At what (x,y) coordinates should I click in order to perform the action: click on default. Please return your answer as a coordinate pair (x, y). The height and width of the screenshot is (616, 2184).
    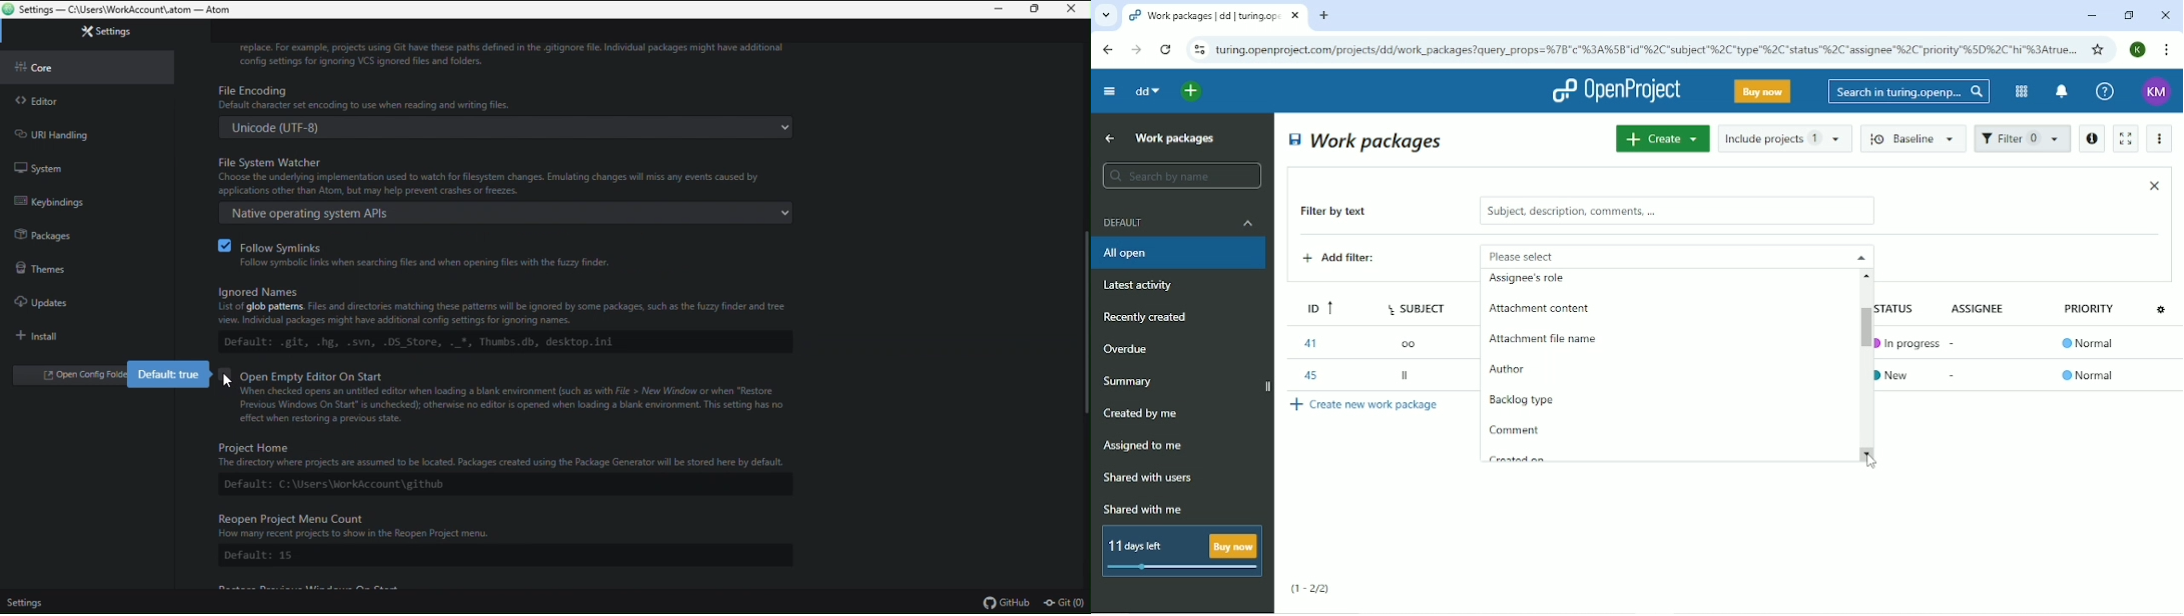
    Looking at the image, I should click on (504, 557).